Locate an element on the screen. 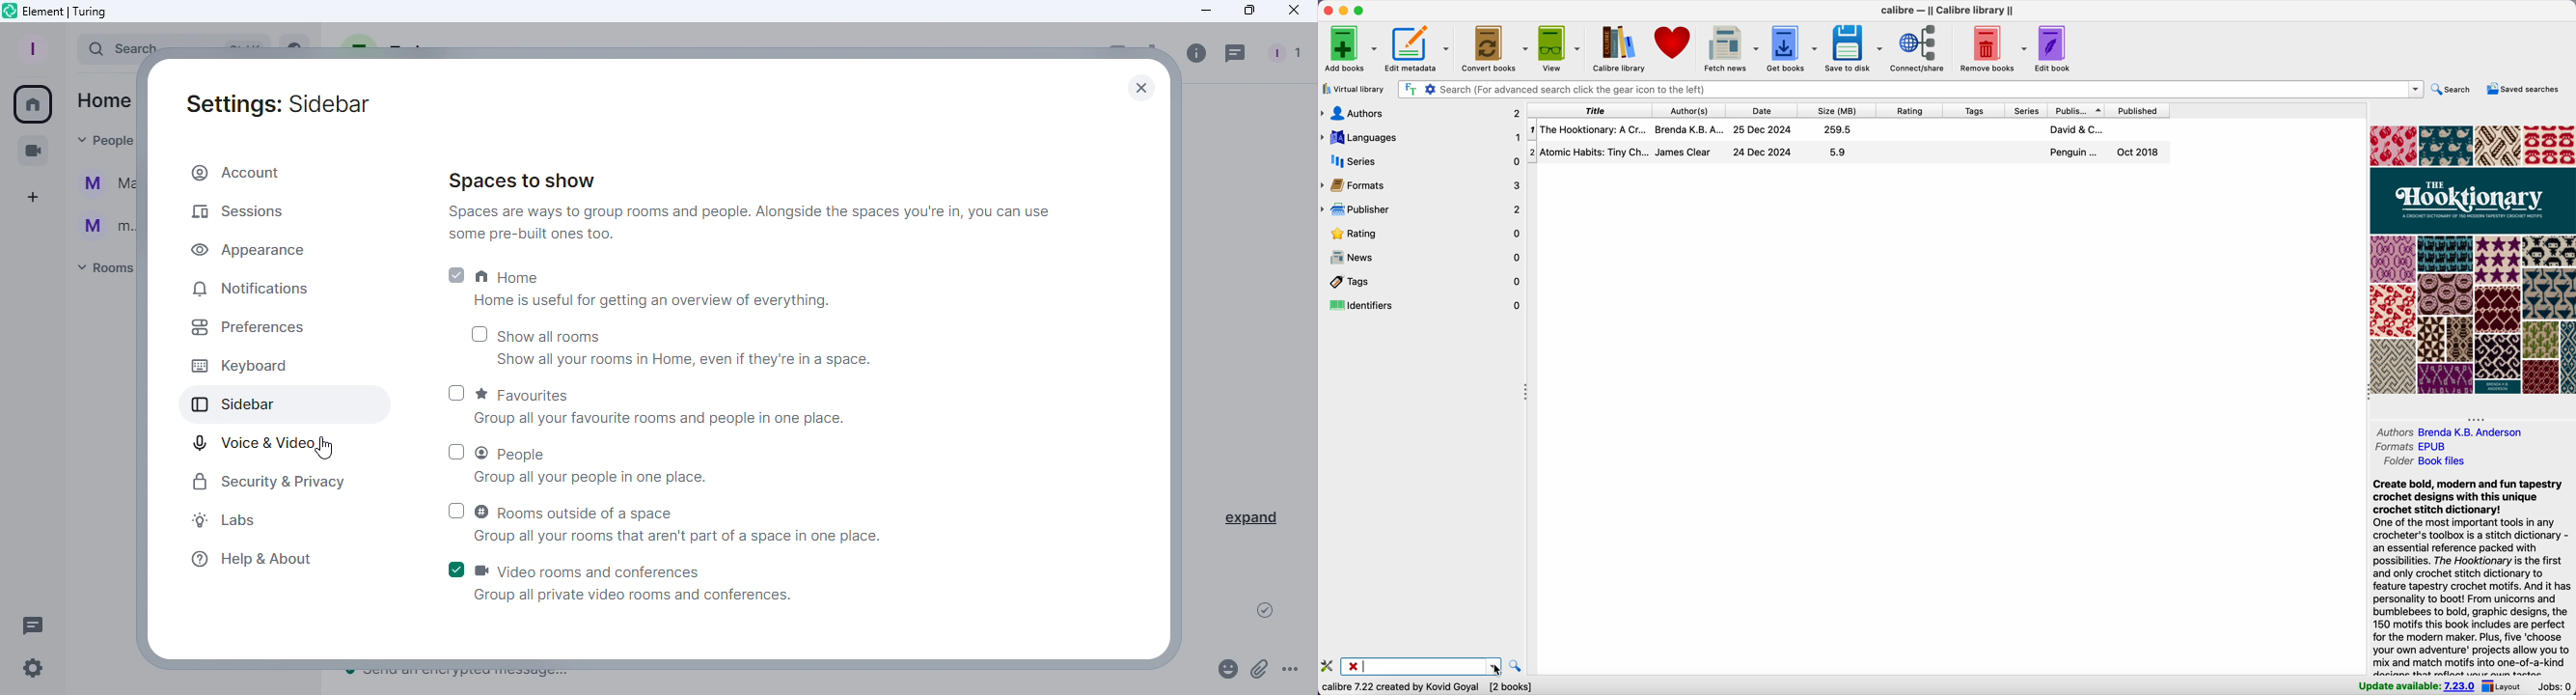 The image size is (2576, 700). edit metadata is located at coordinates (1421, 49).